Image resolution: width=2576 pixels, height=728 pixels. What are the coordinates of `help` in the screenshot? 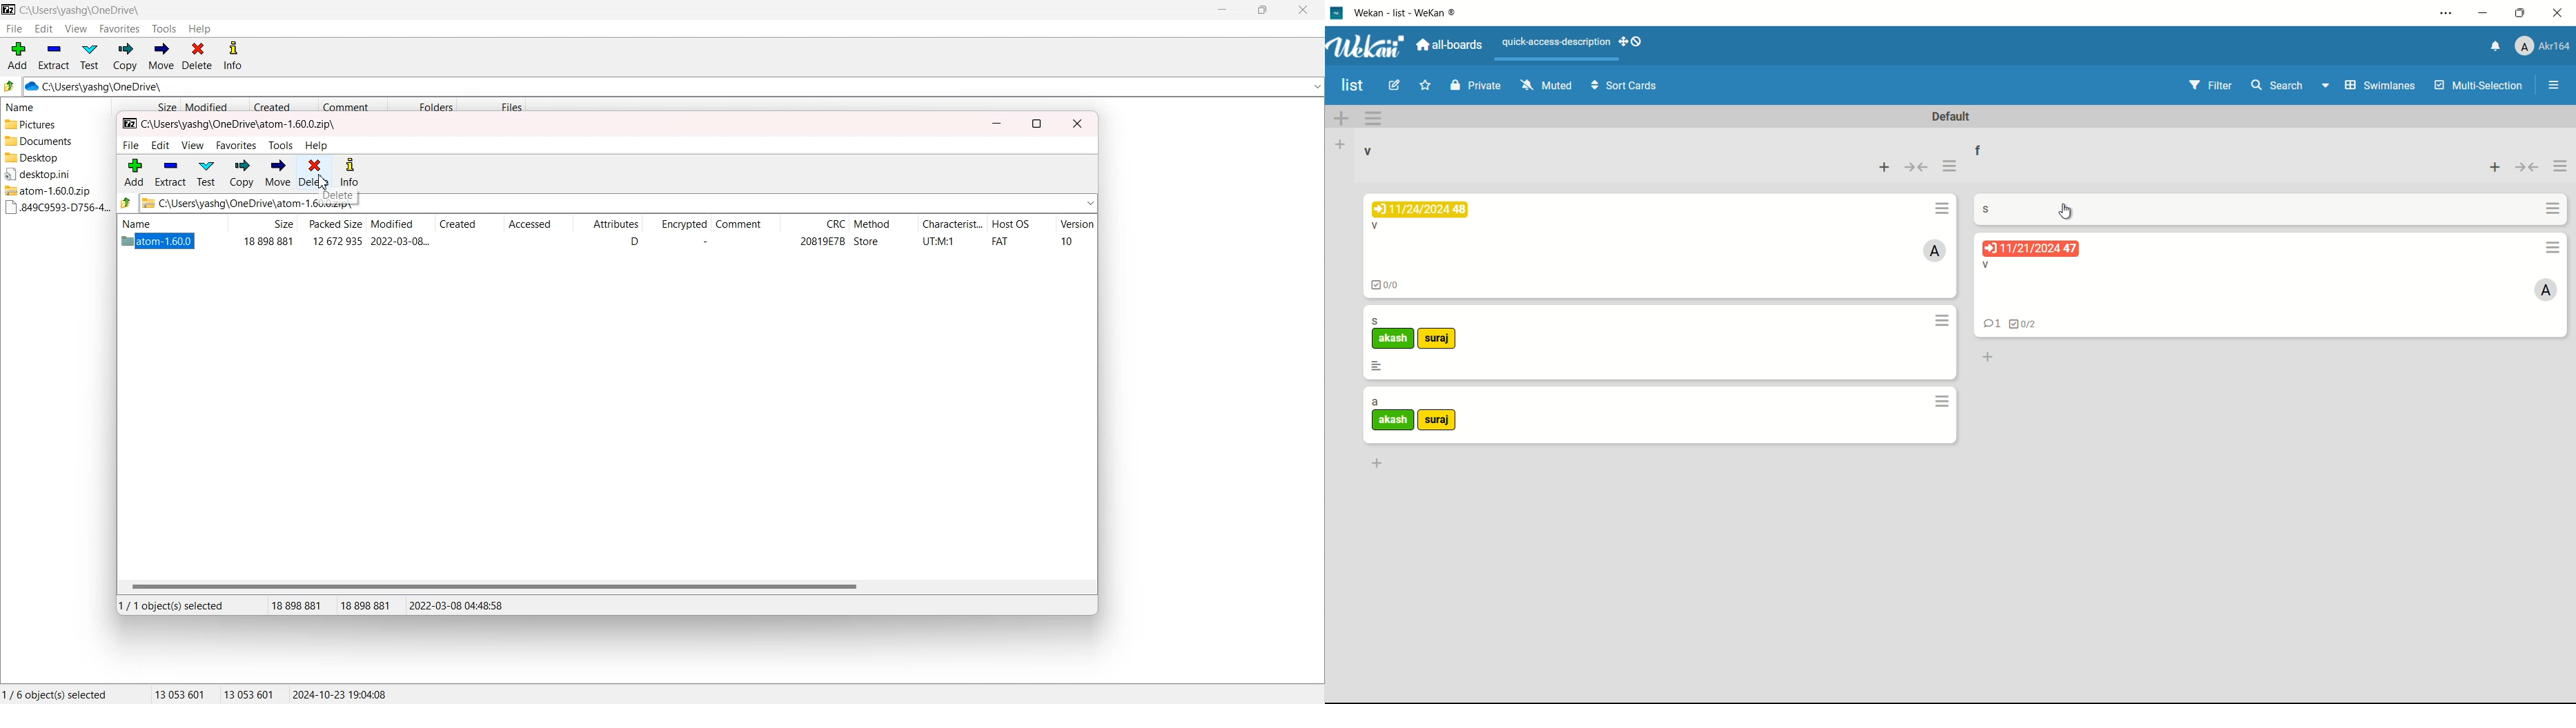 It's located at (317, 146).